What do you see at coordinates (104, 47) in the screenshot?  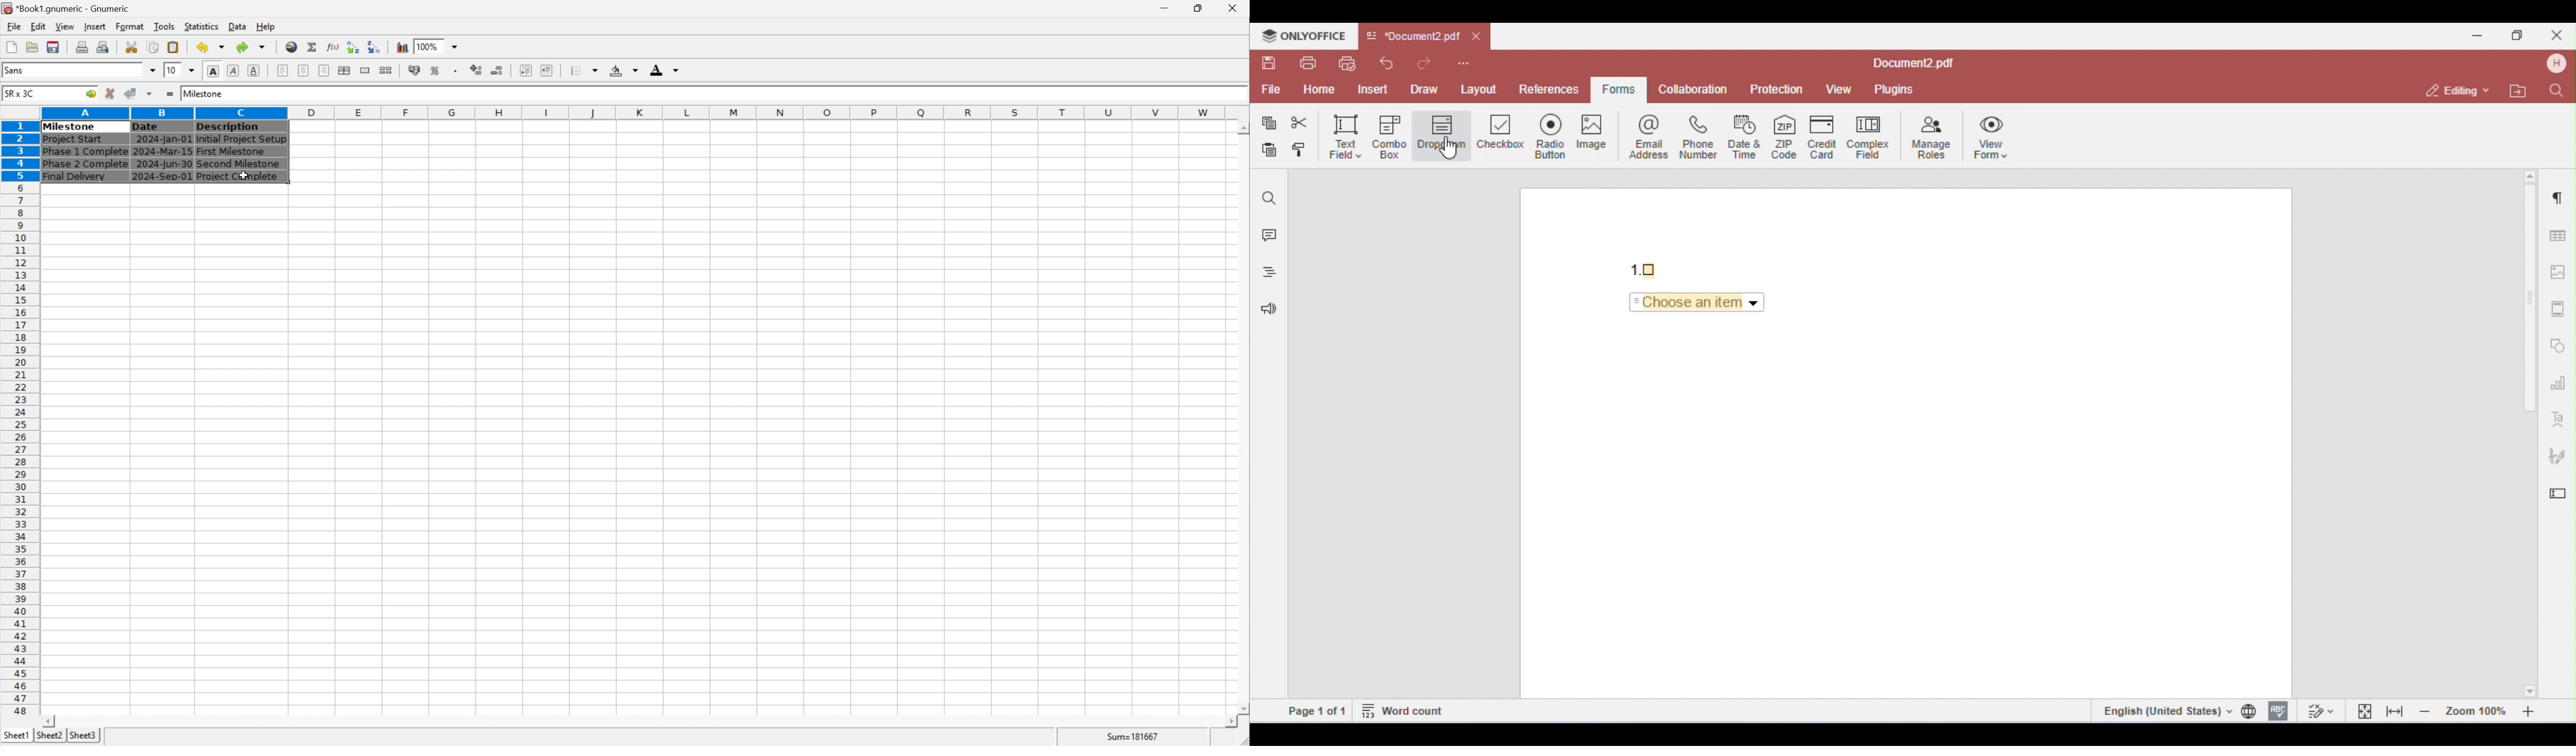 I see `quick print` at bounding box center [104, 47].